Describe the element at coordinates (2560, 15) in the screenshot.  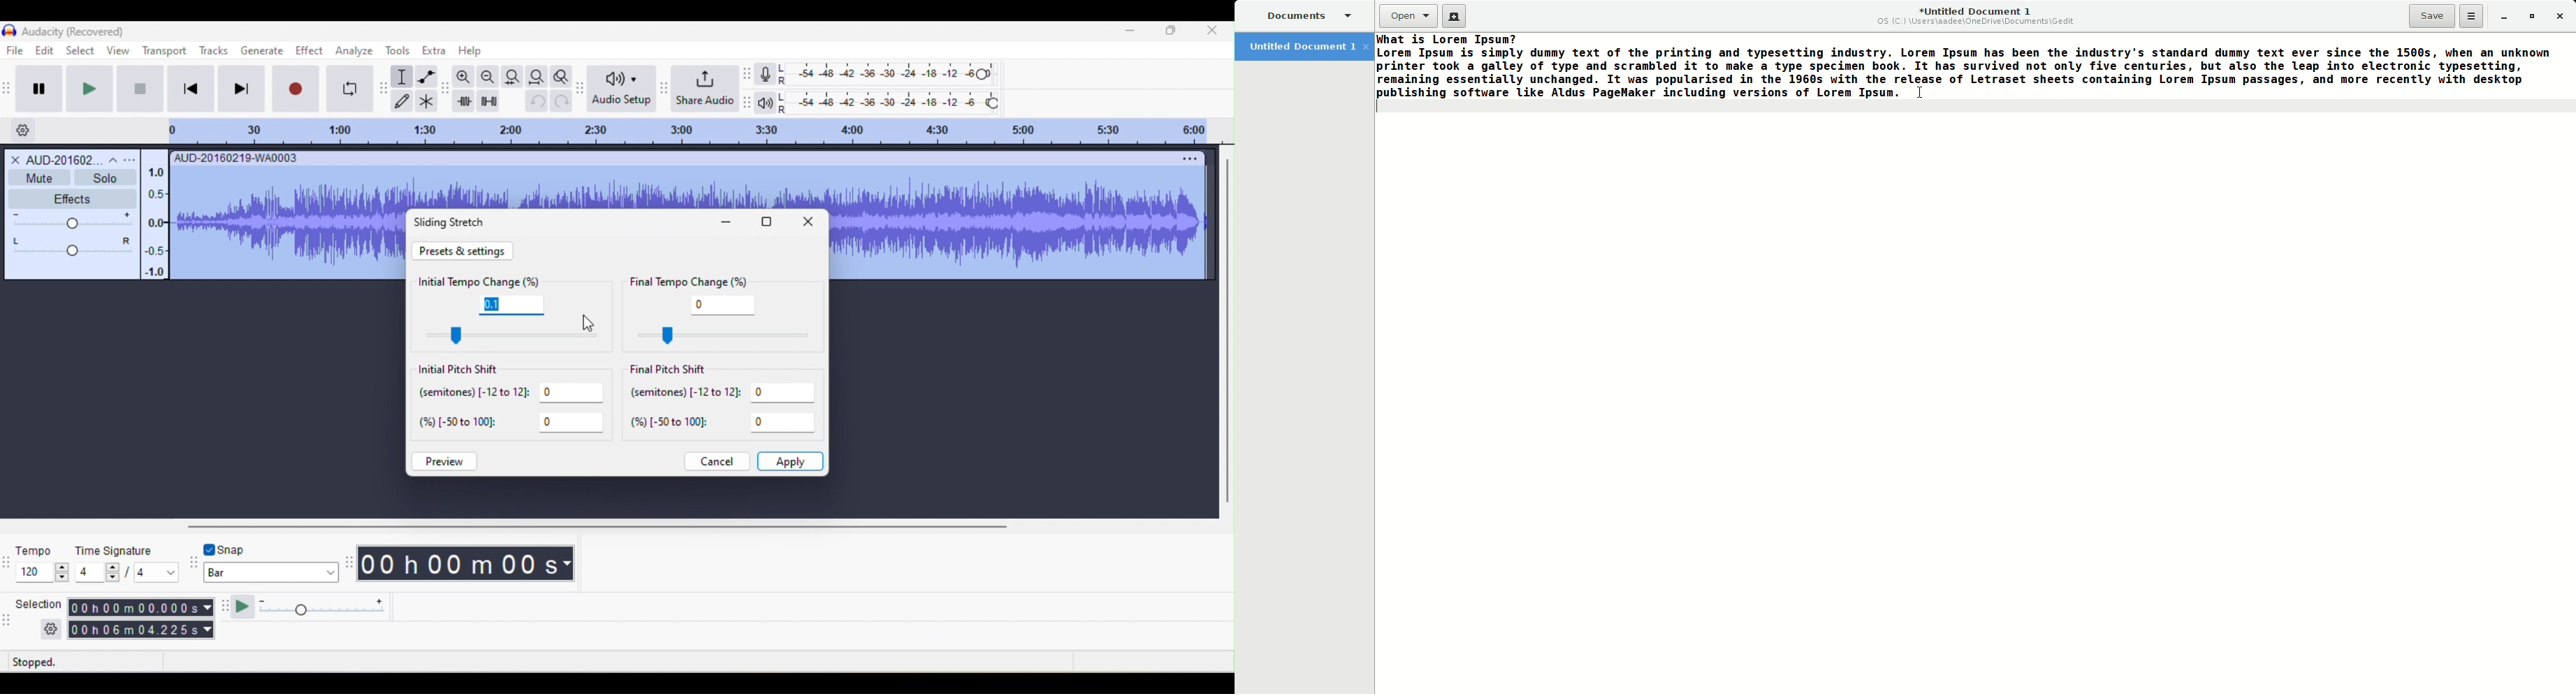
I see `Close` at that location.